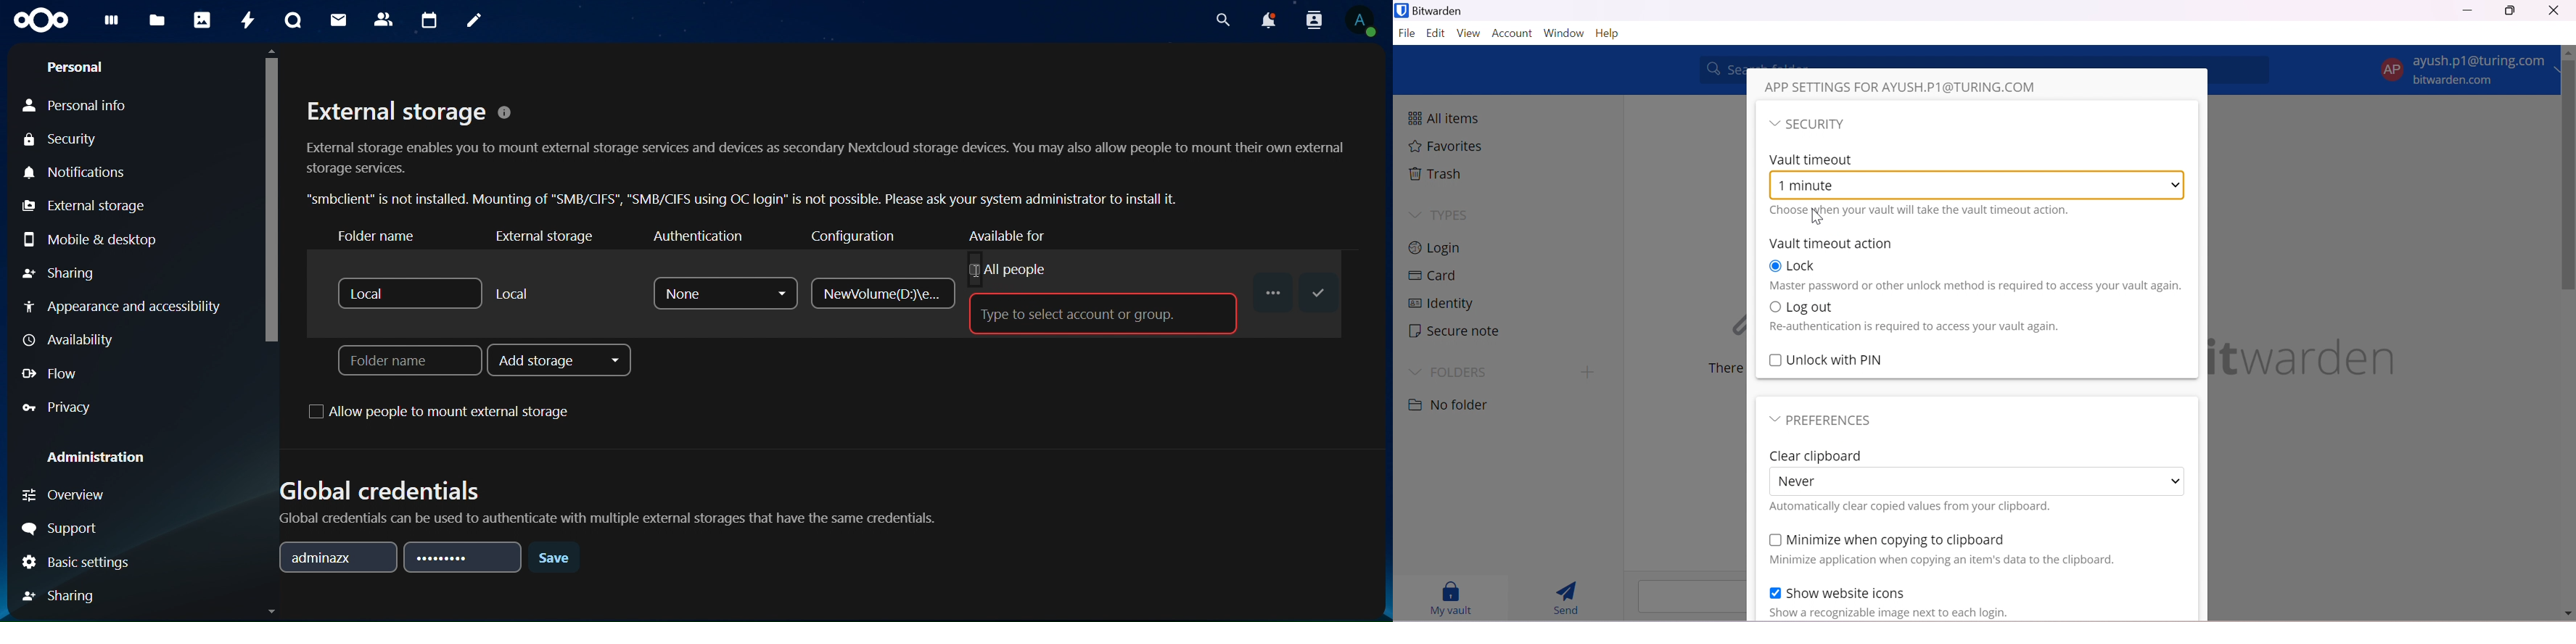 This screenshot has width=2576, height=644. Describe the element at coordinates (2569, 54) in the screenshot. I see `move up` at that location.